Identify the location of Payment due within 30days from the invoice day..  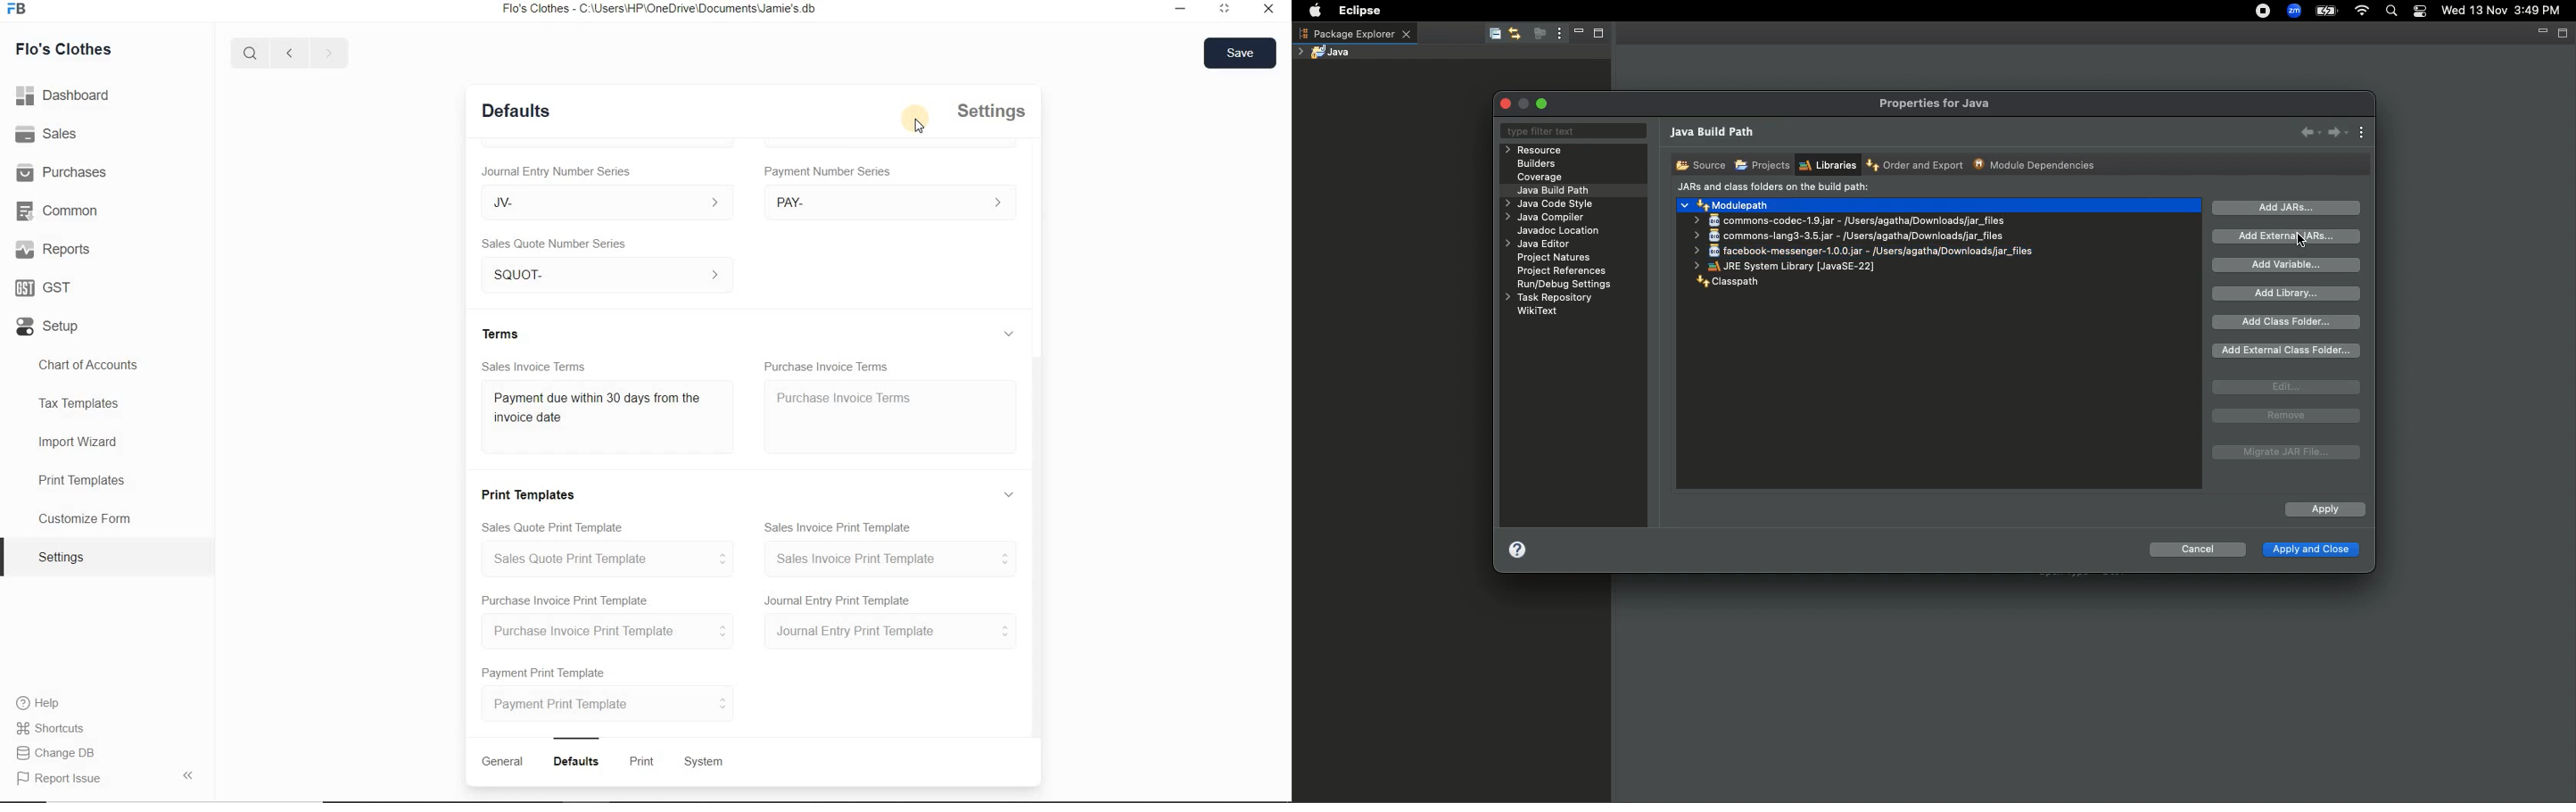
(596, 407).